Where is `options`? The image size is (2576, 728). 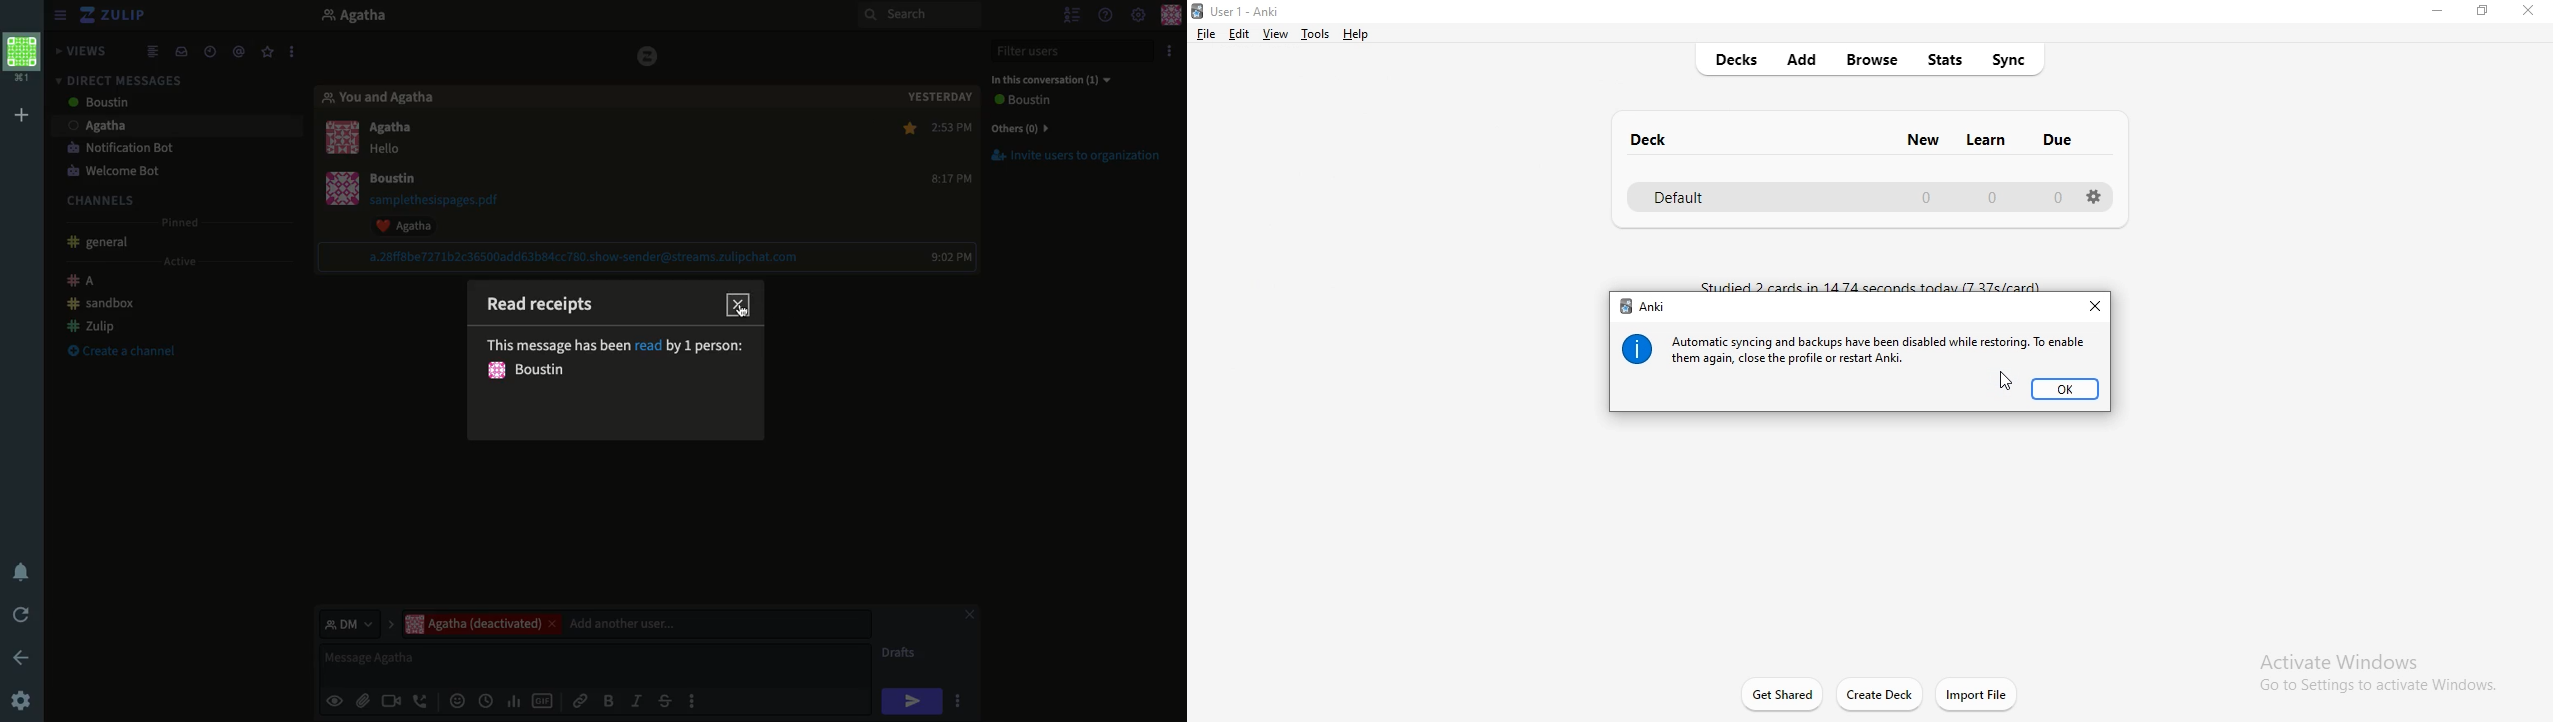 options is located at coordinates (961, 703).